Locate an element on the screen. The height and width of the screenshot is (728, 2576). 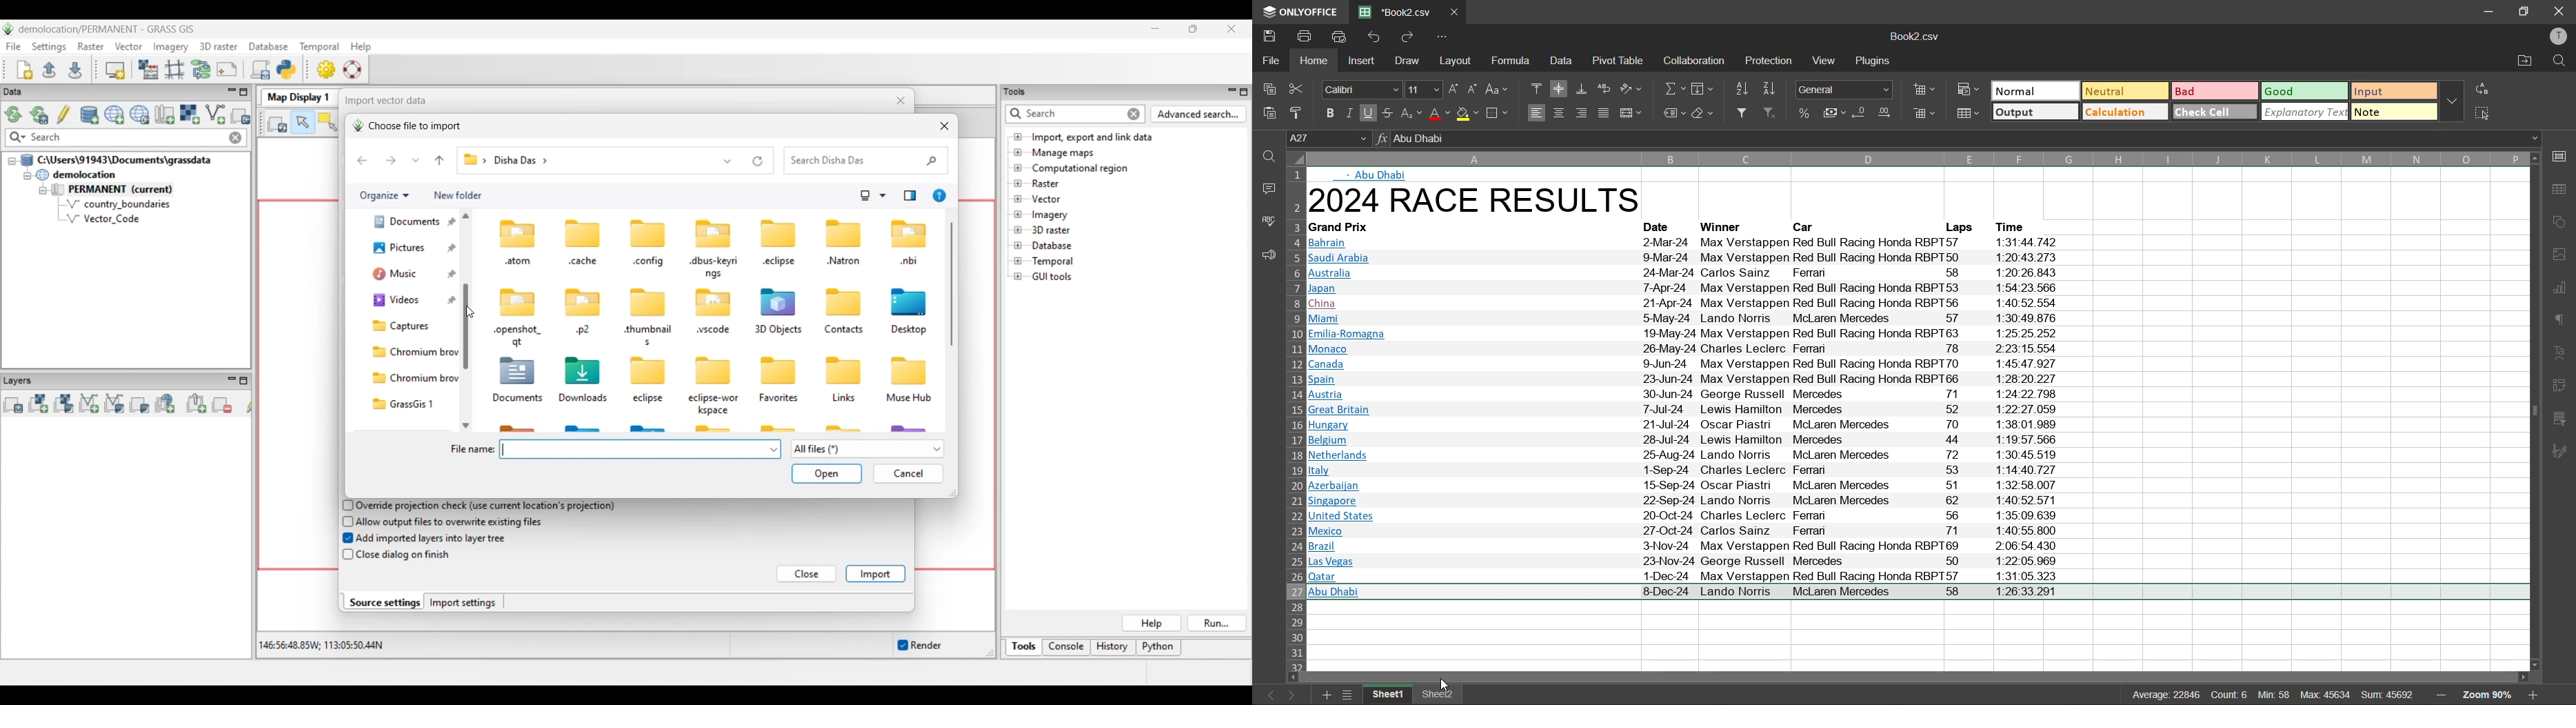
charts is located at coordinates (2560, 288).